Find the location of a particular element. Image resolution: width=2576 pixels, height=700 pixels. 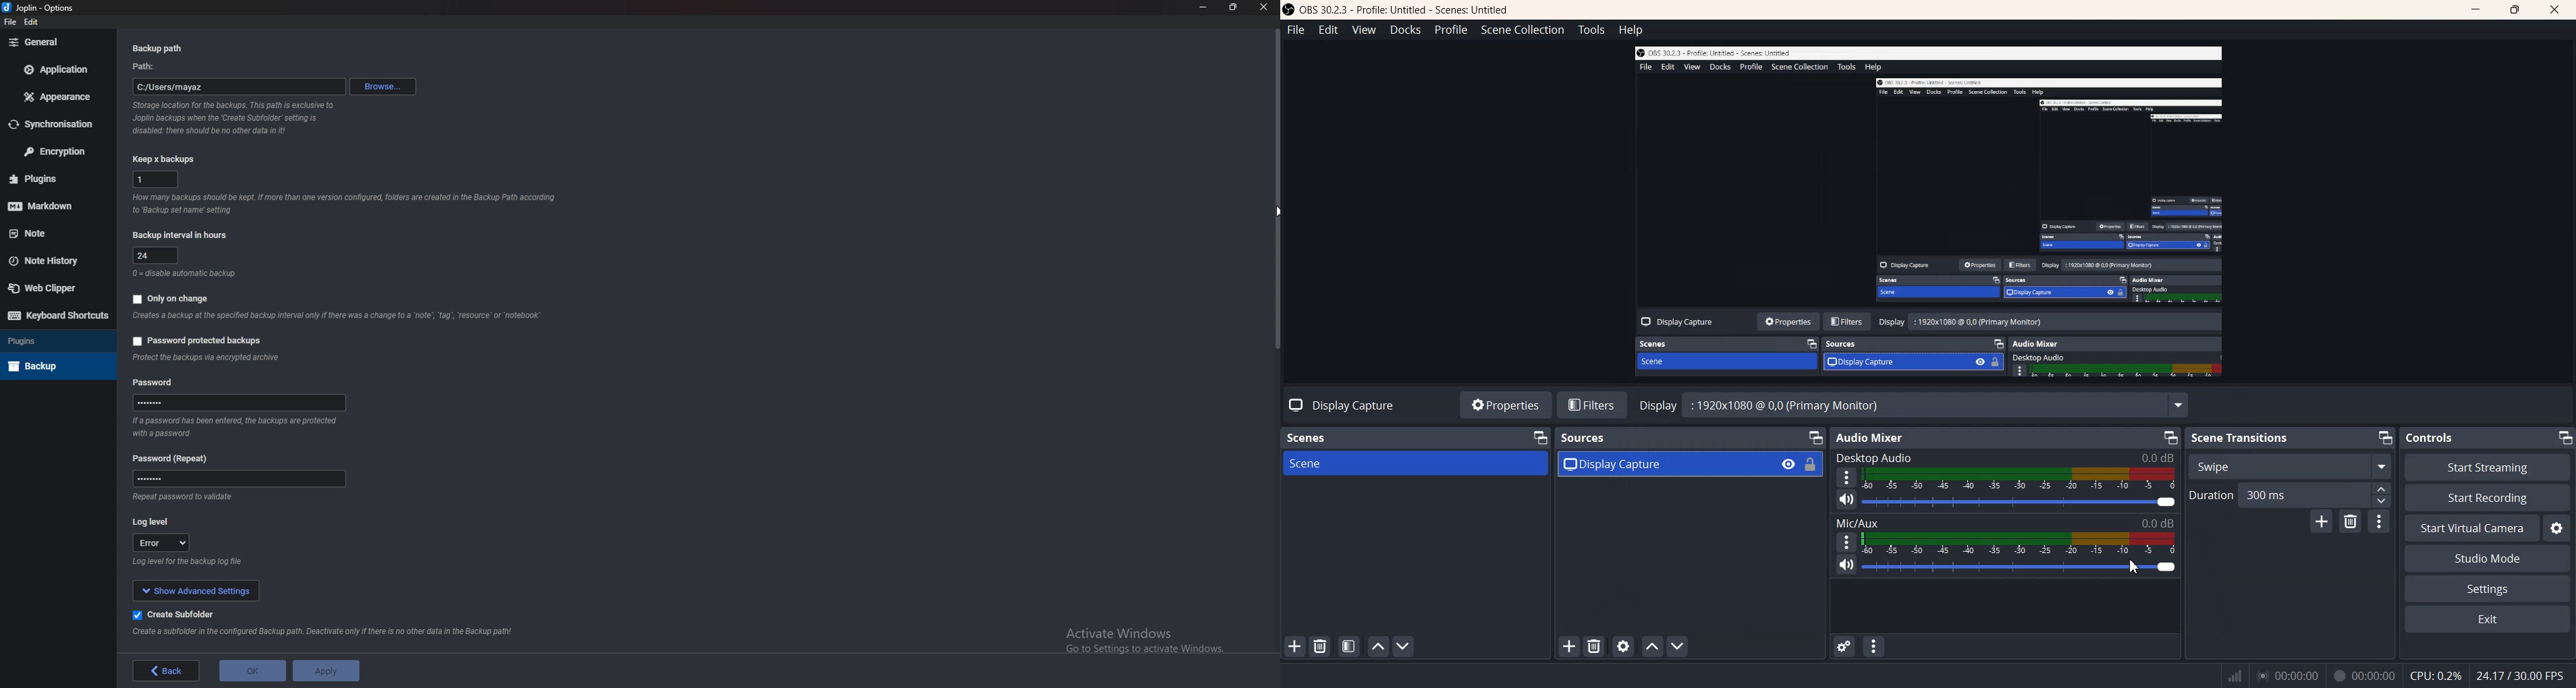

Remove Selected scene is located at coordinates (1321, 646).